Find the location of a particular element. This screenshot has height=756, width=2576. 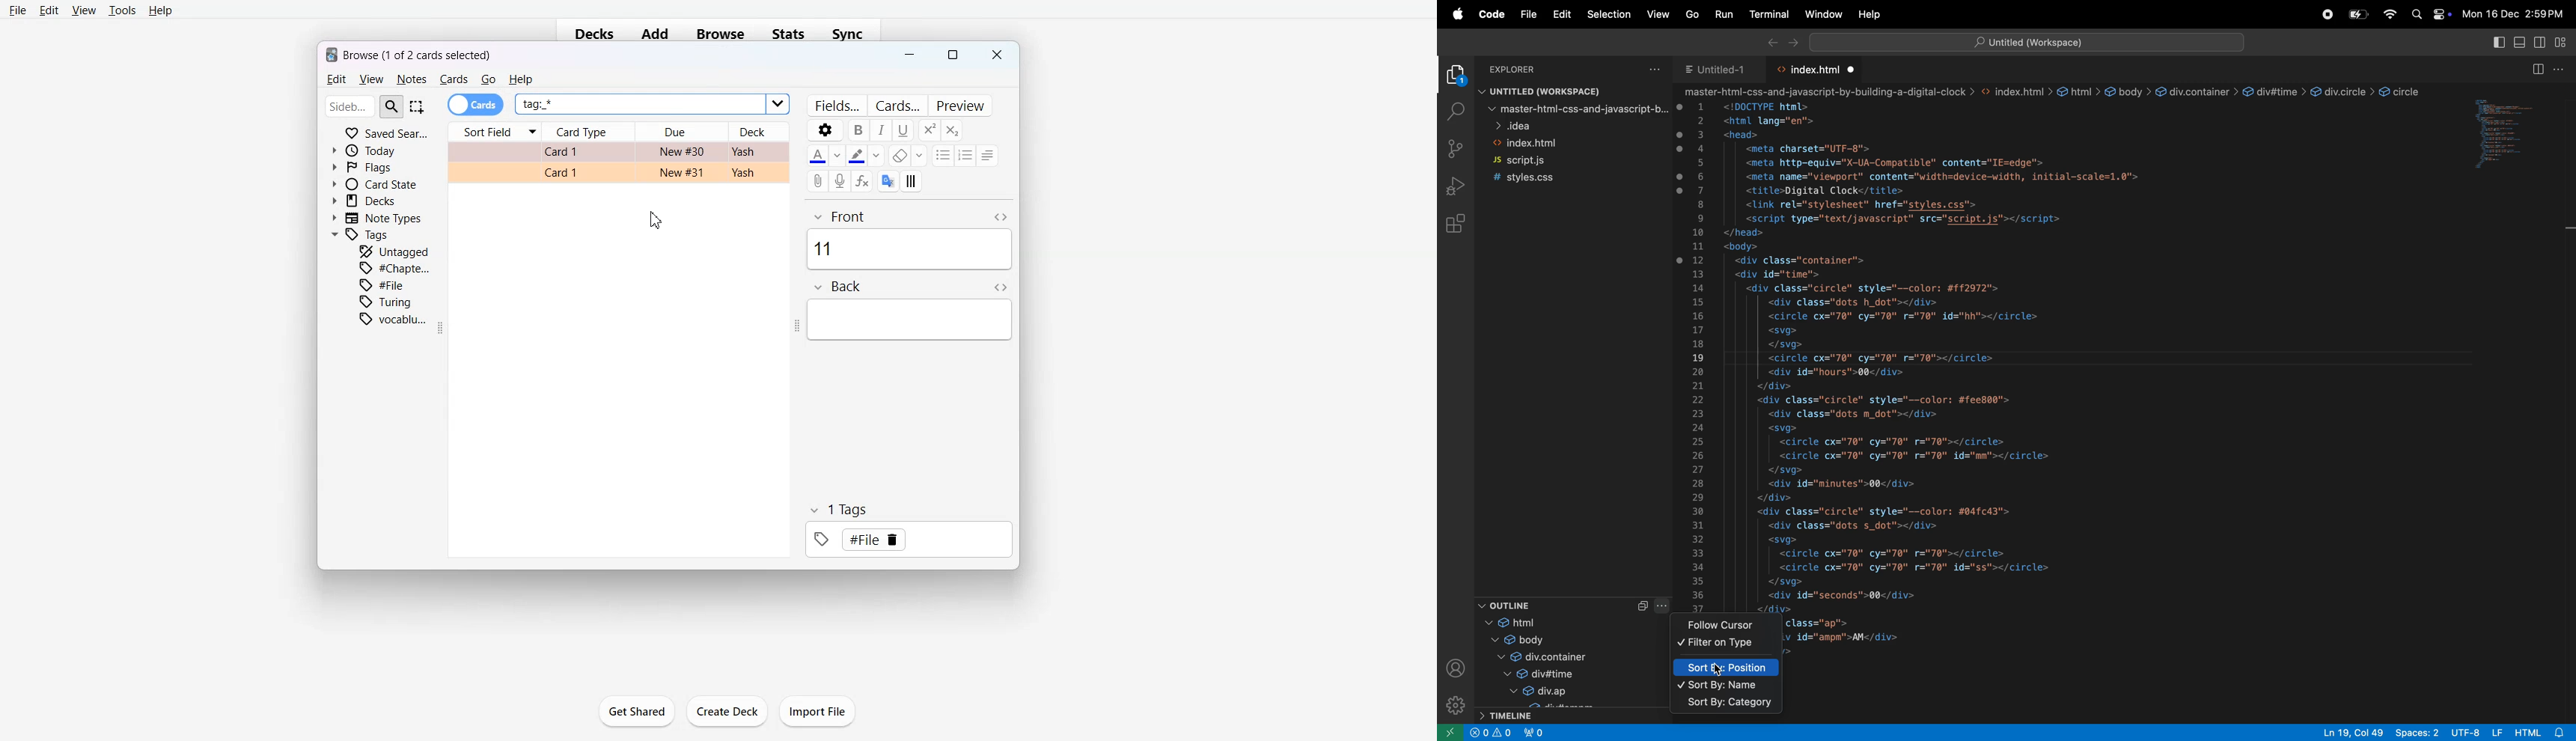

Due is located at coordinates (682, 132).